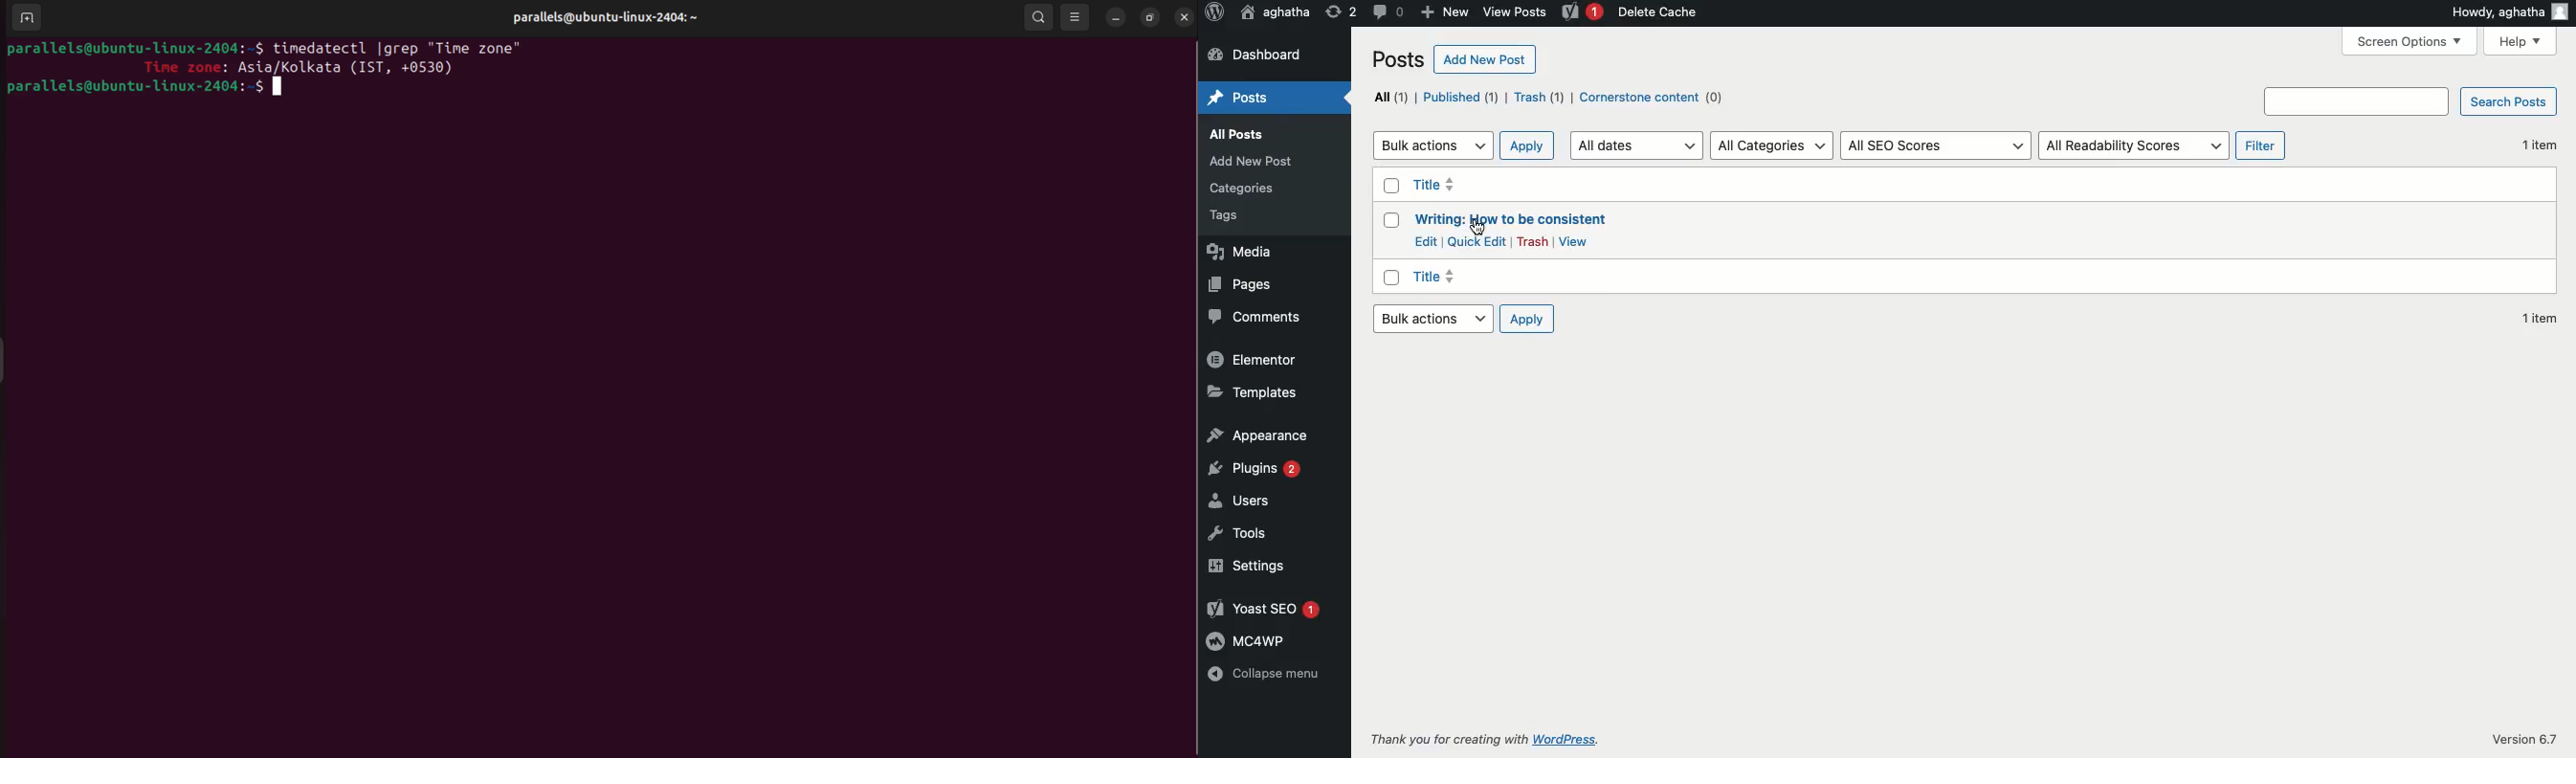 Image resolution: width=2576 pixels, height=784 pixels. What do you see at coordinates (1439, 276) in the screenshot?
I see `Title` at bounding box center [1439, 276].